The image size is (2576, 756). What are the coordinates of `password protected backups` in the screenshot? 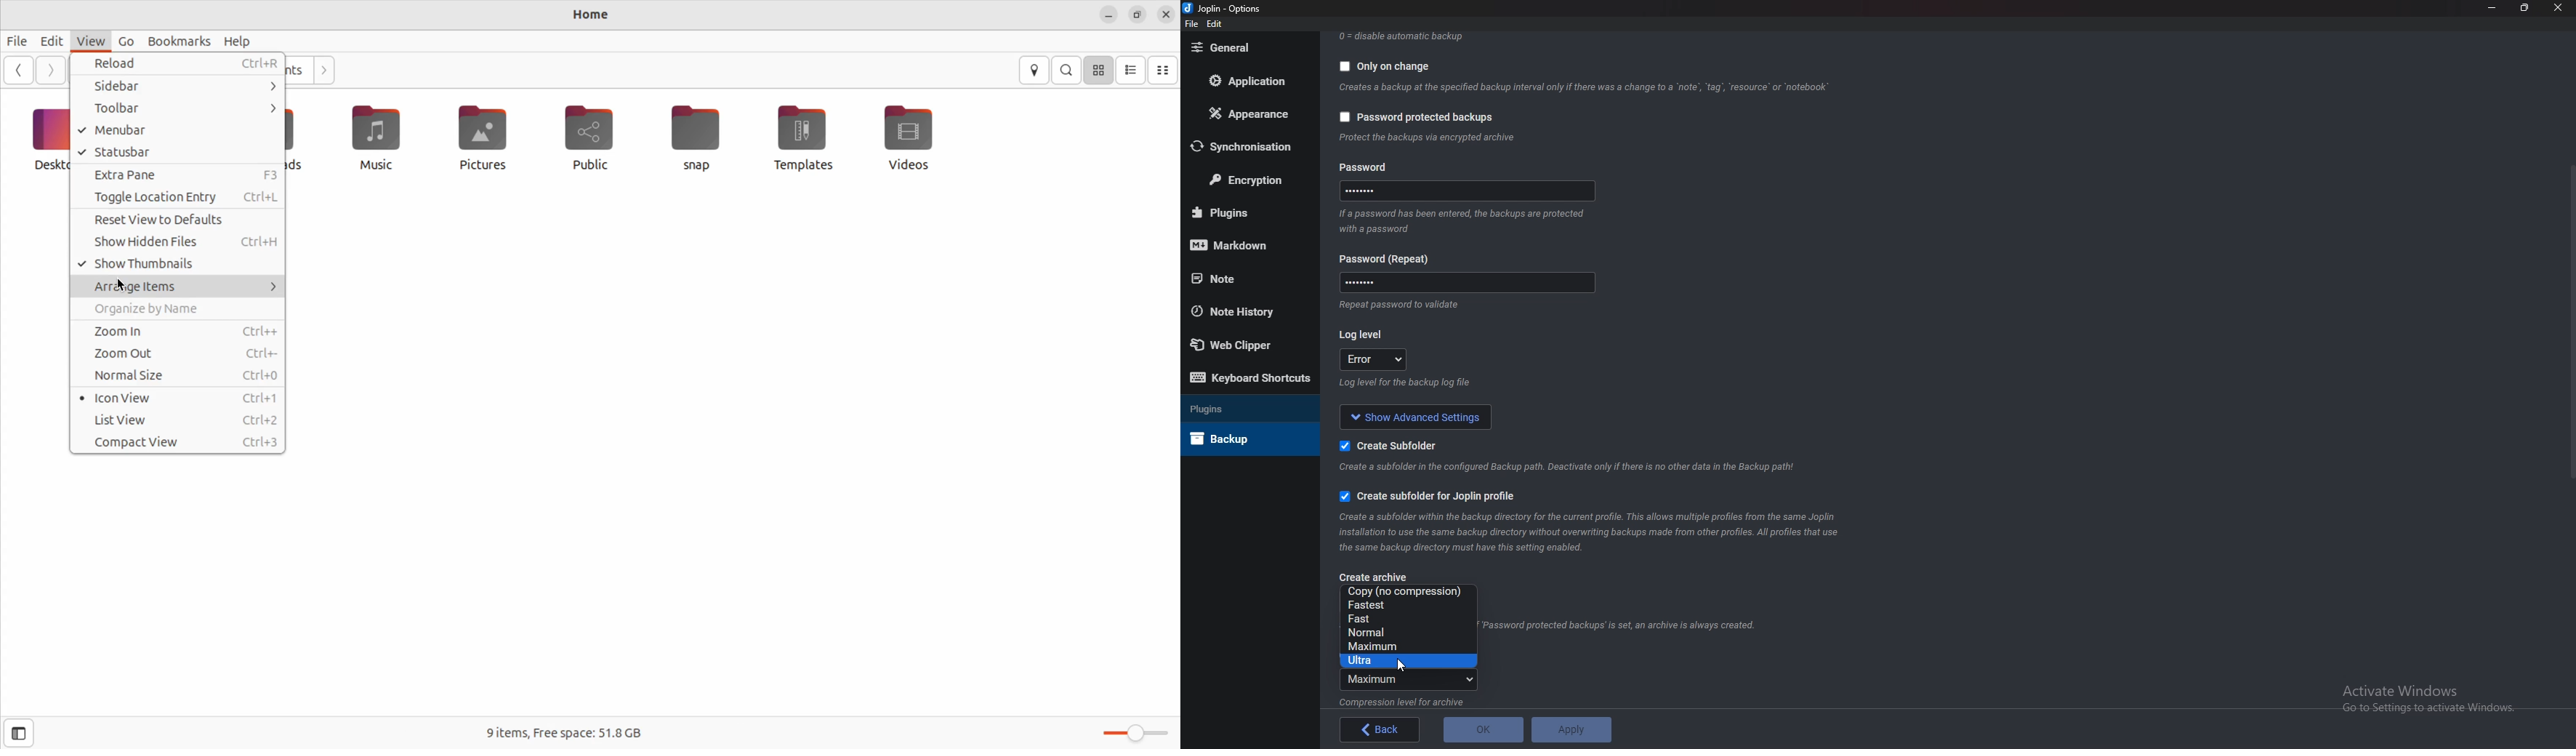 It's located at (1417, 120).